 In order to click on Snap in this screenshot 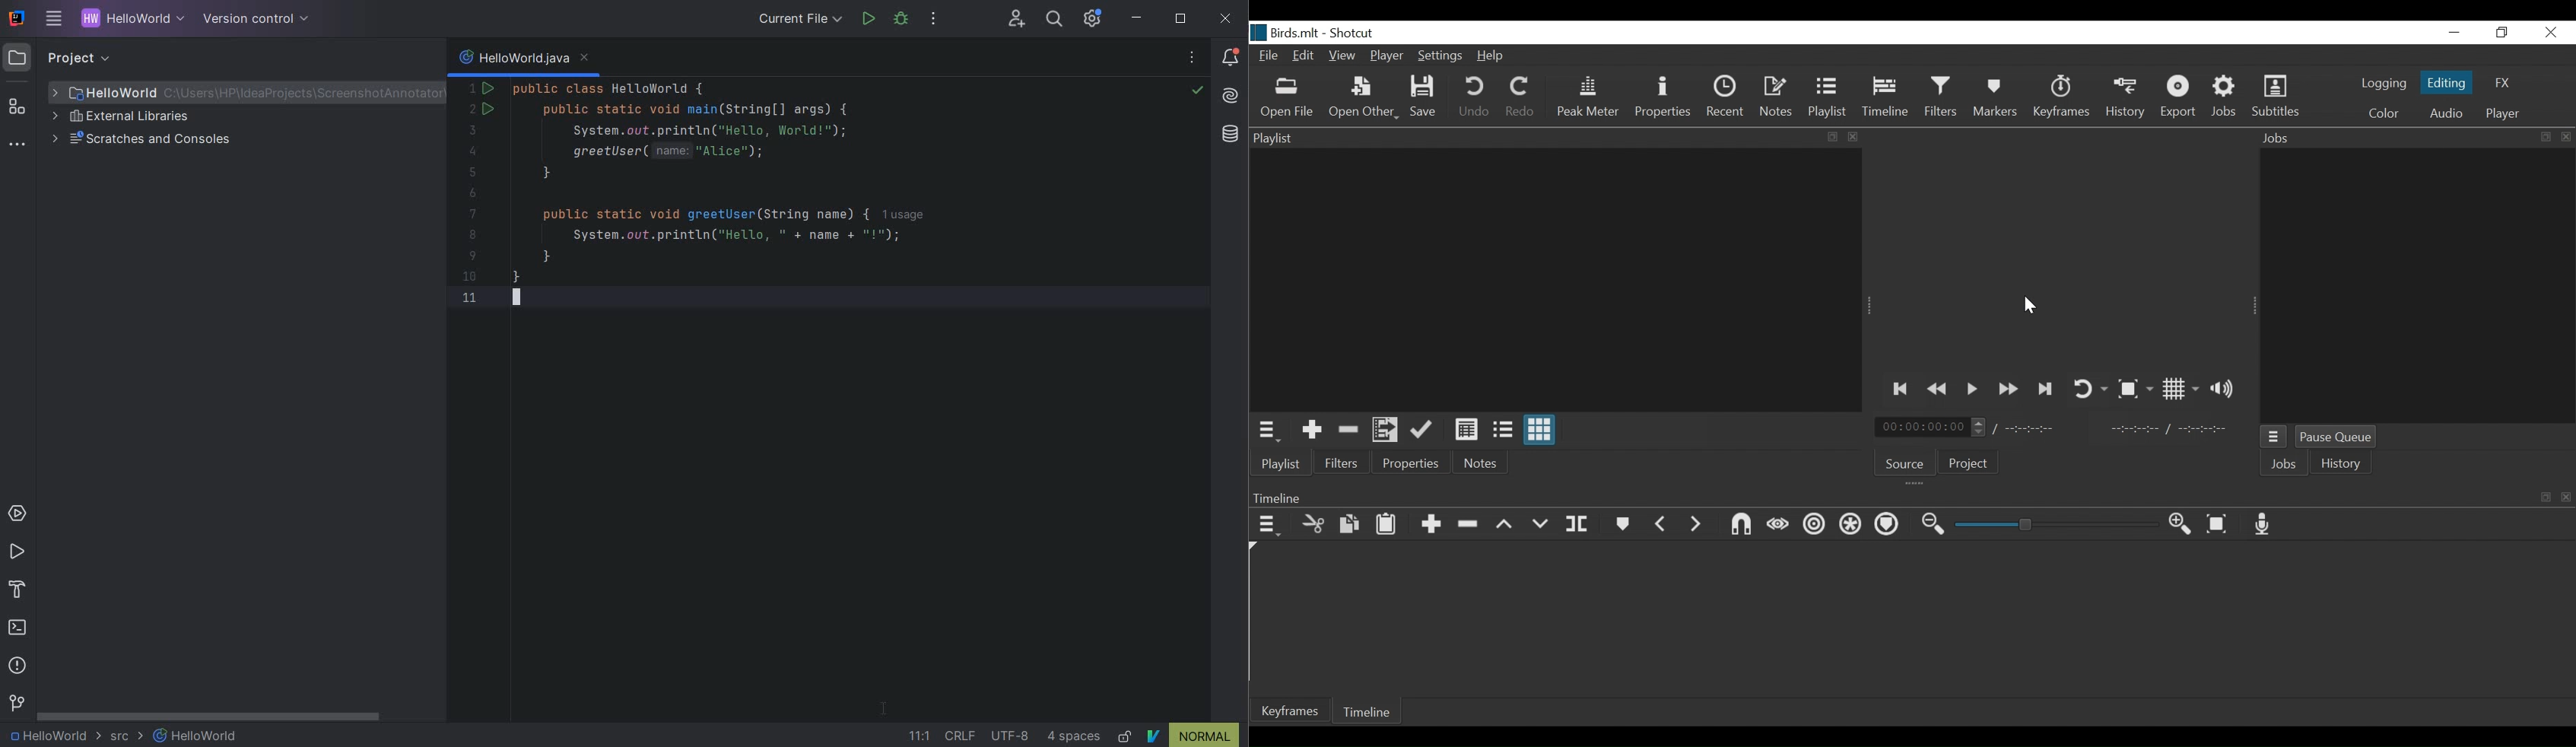, I will do `click(1741, 524)`.